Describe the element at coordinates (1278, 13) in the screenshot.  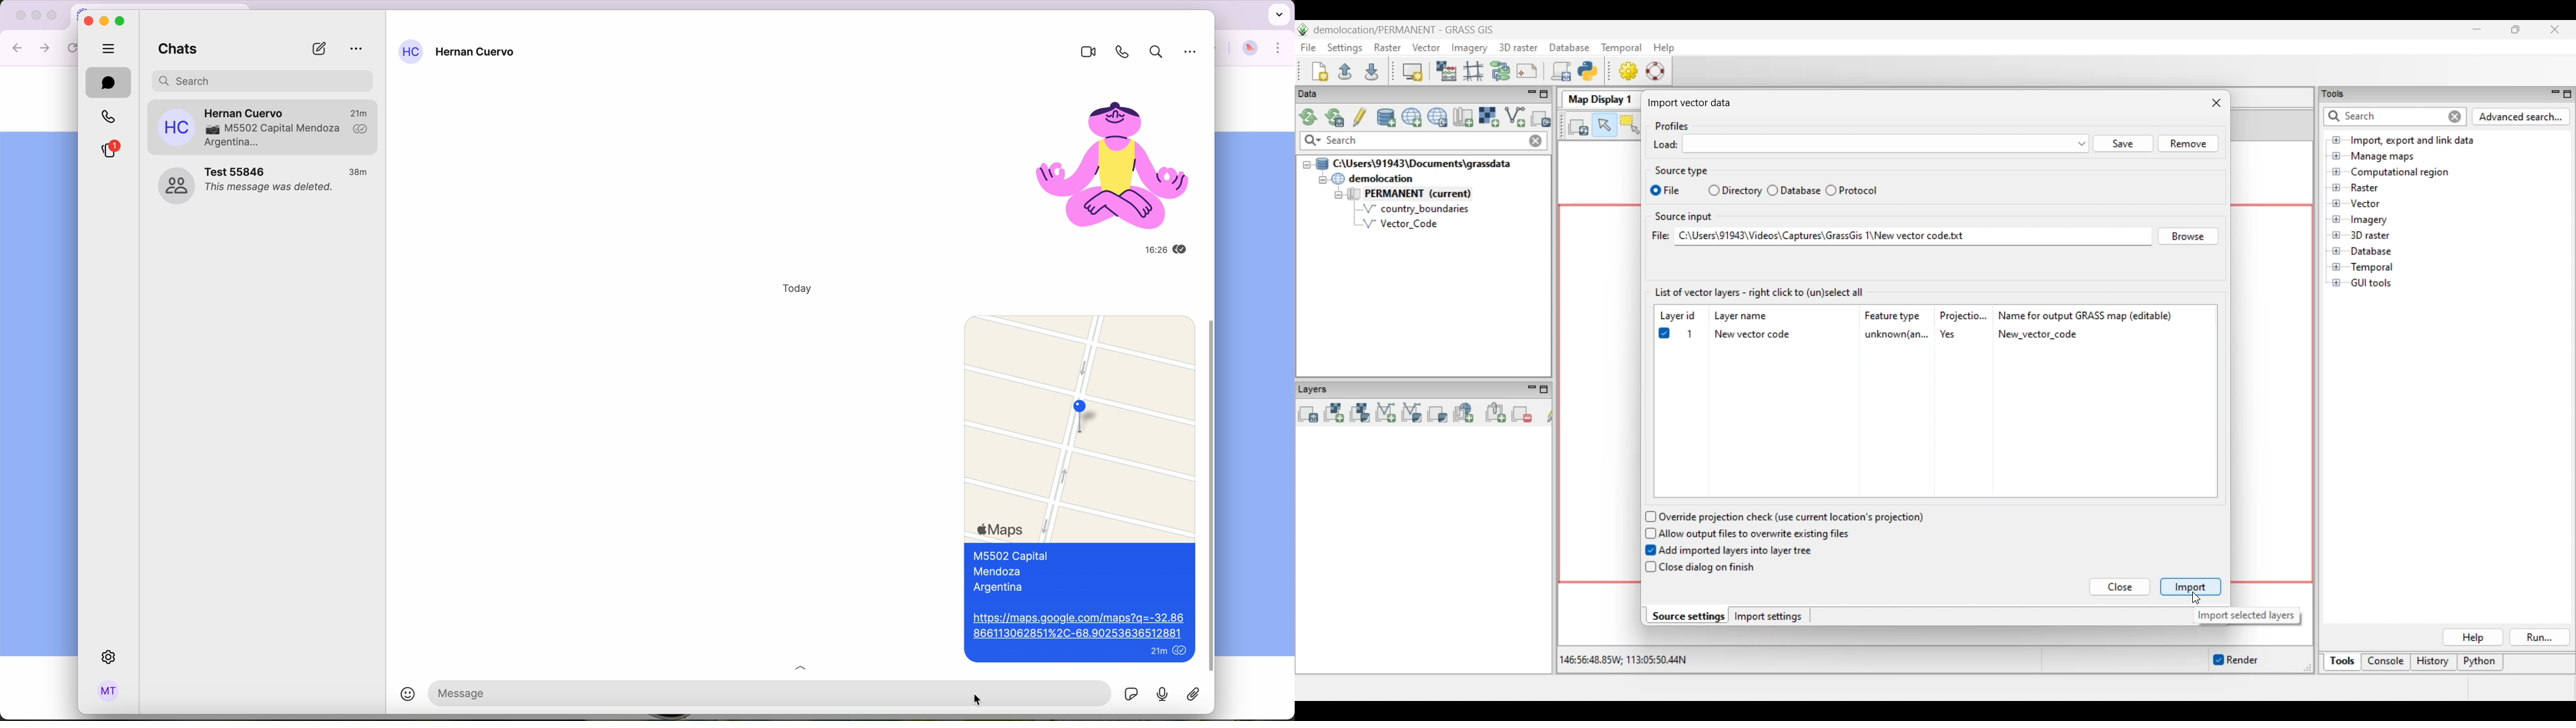
I see `search tabs` at that location.